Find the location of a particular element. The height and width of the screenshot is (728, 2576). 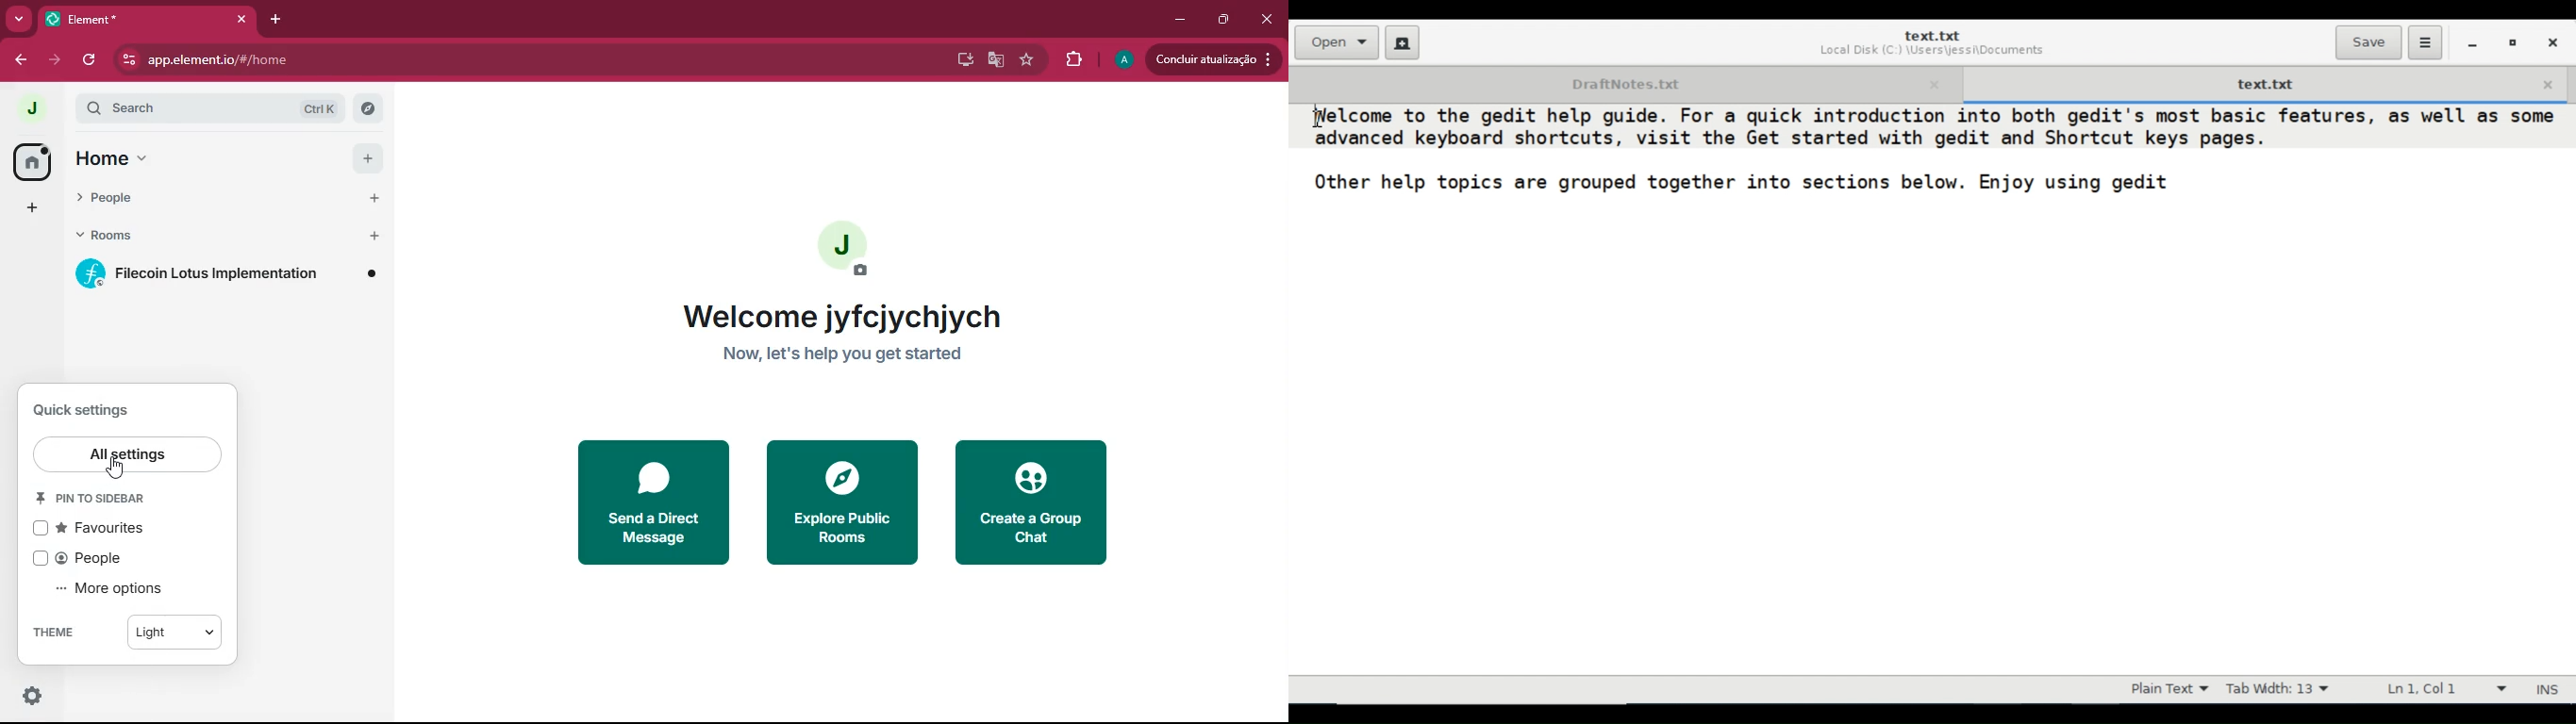

Create New is located at coordinates (1402, 42).